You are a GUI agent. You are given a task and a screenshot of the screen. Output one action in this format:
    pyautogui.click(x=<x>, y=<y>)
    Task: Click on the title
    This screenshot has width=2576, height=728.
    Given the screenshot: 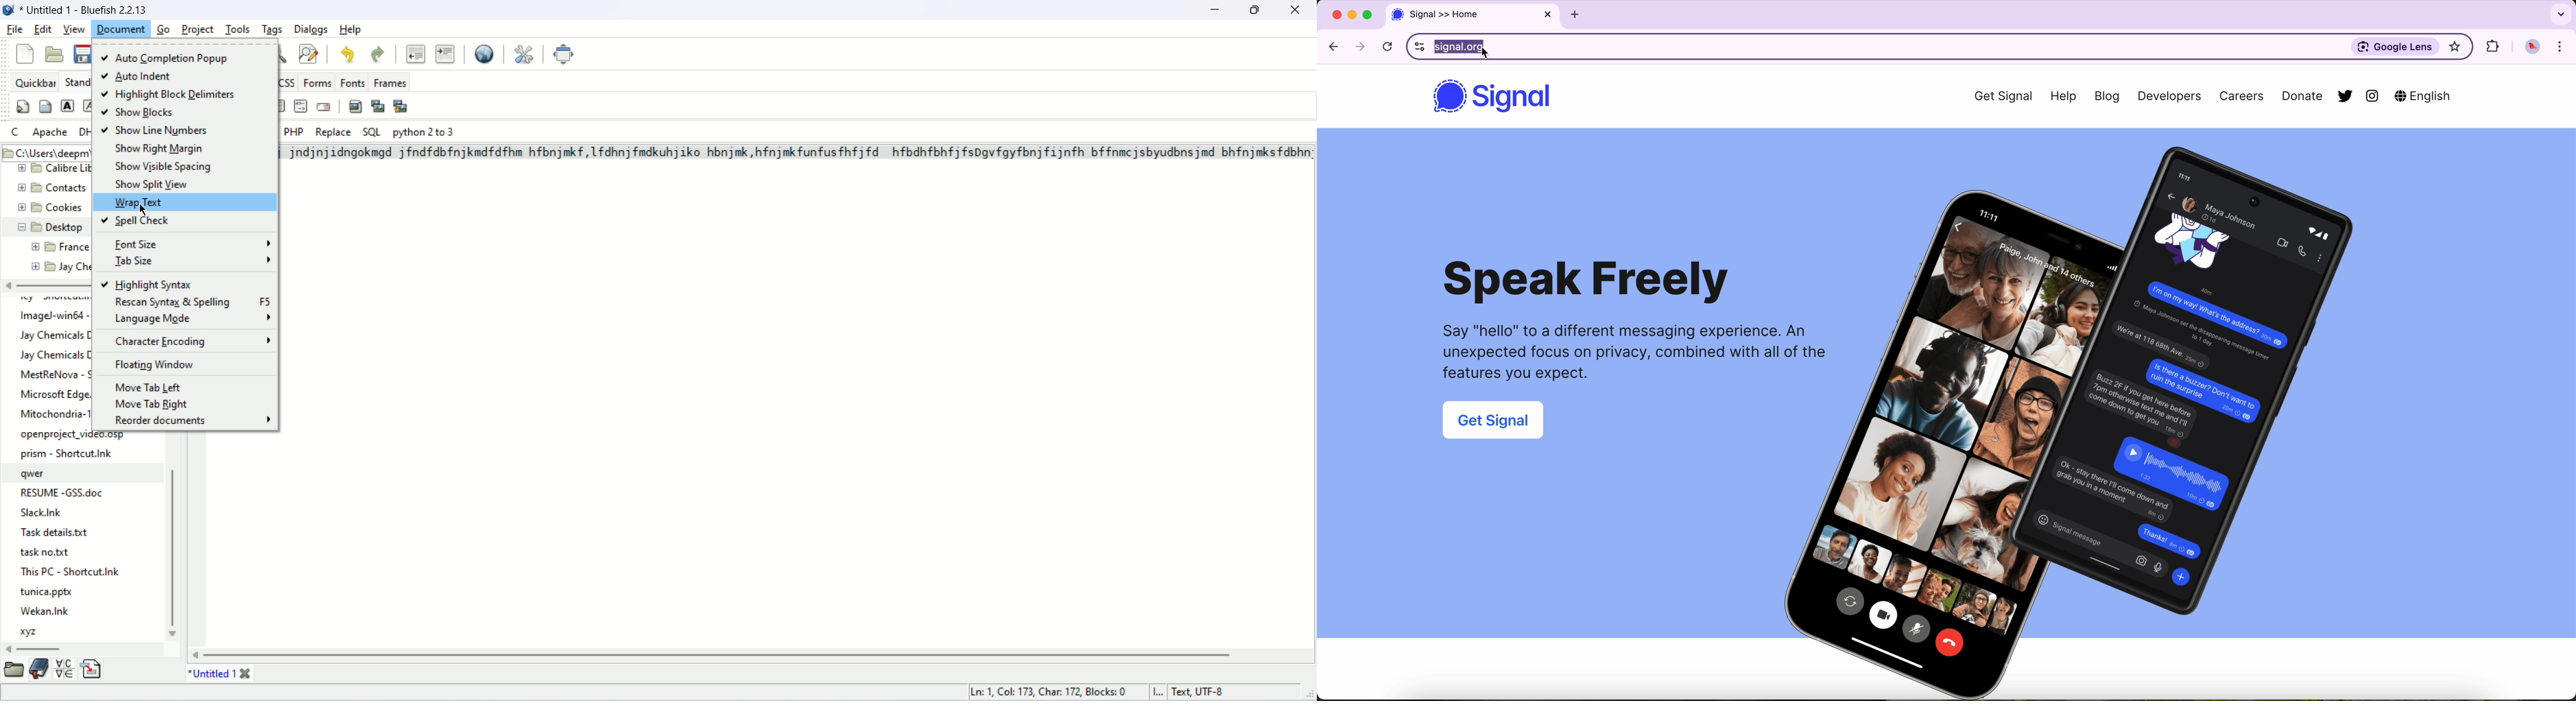 What is the action you would take?
    pyautogui.click(x=208, y=674)
    